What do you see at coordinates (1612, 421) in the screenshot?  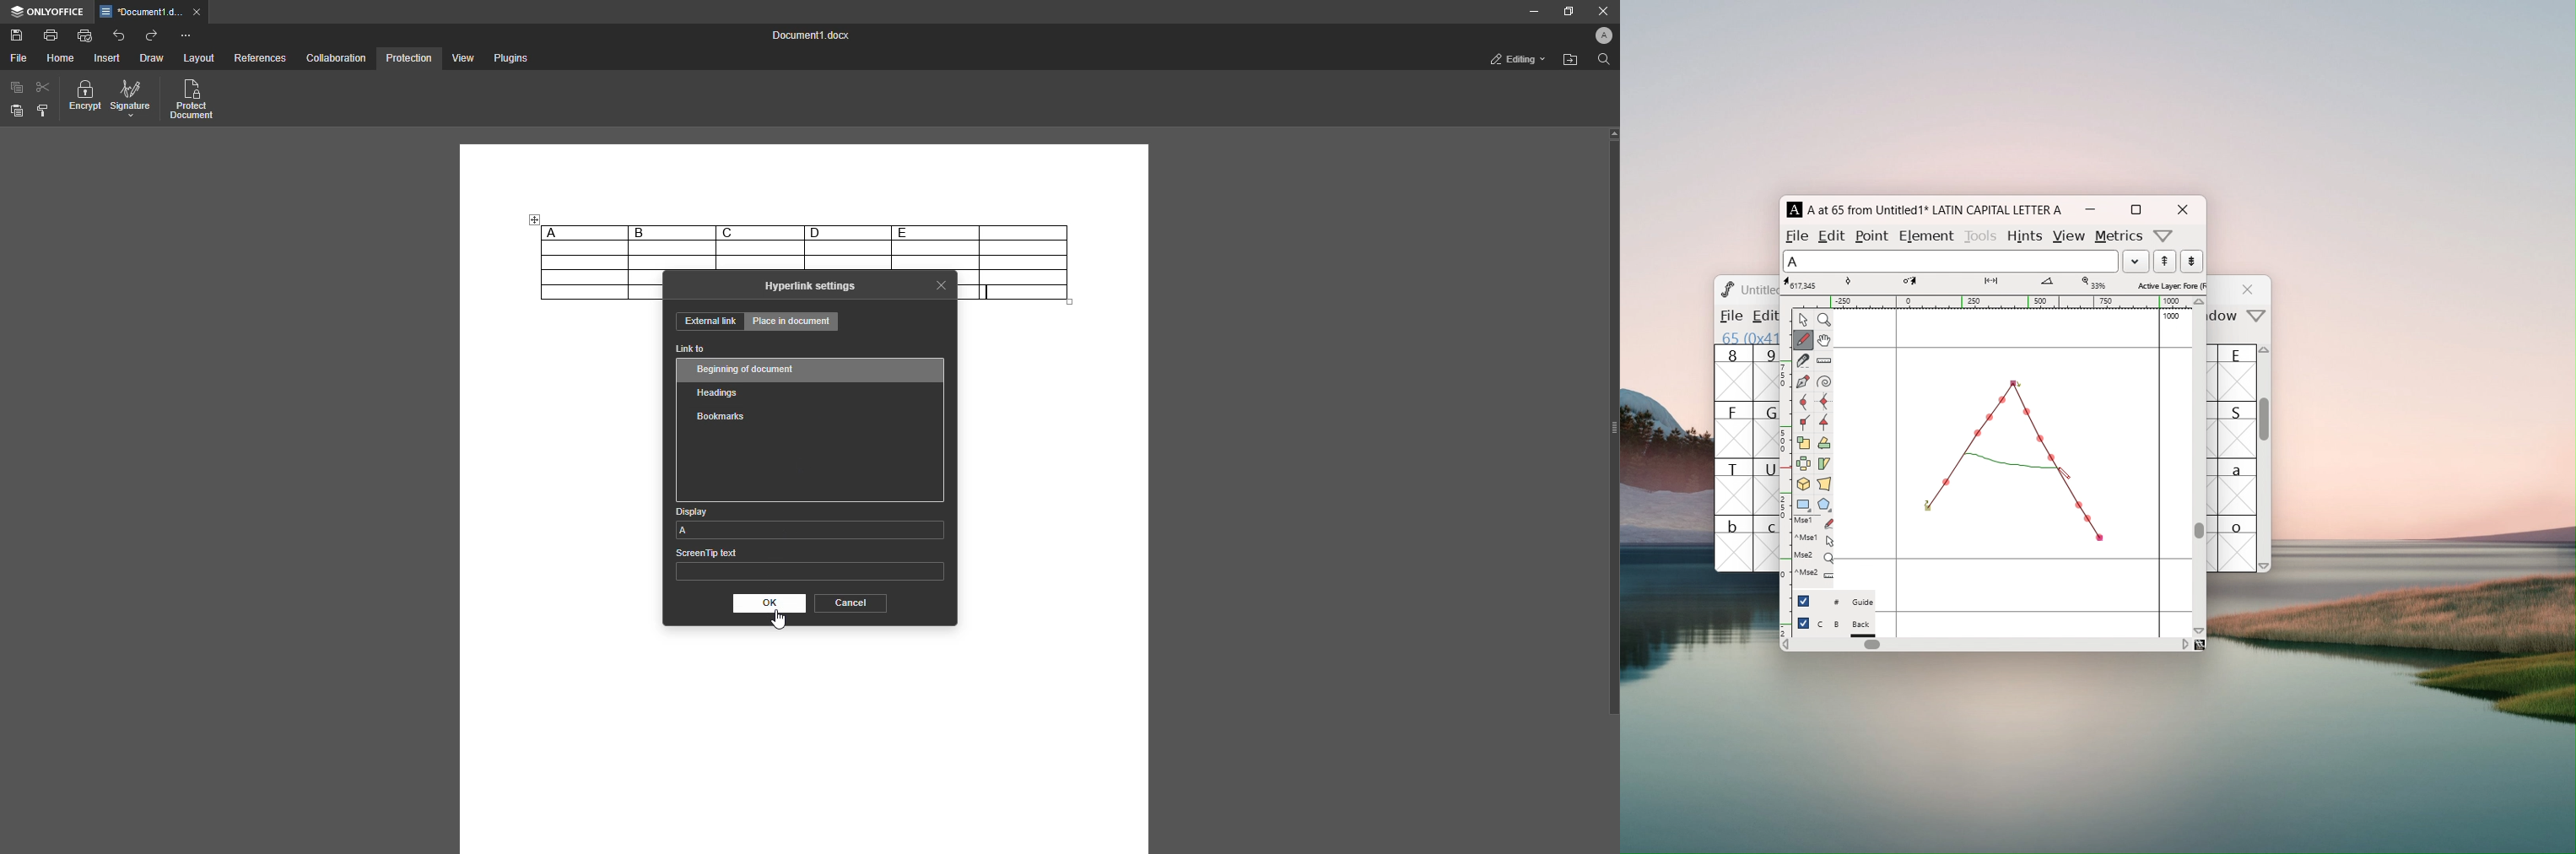 I see `vertical scrollbar` at bounding box center [1612, 421].